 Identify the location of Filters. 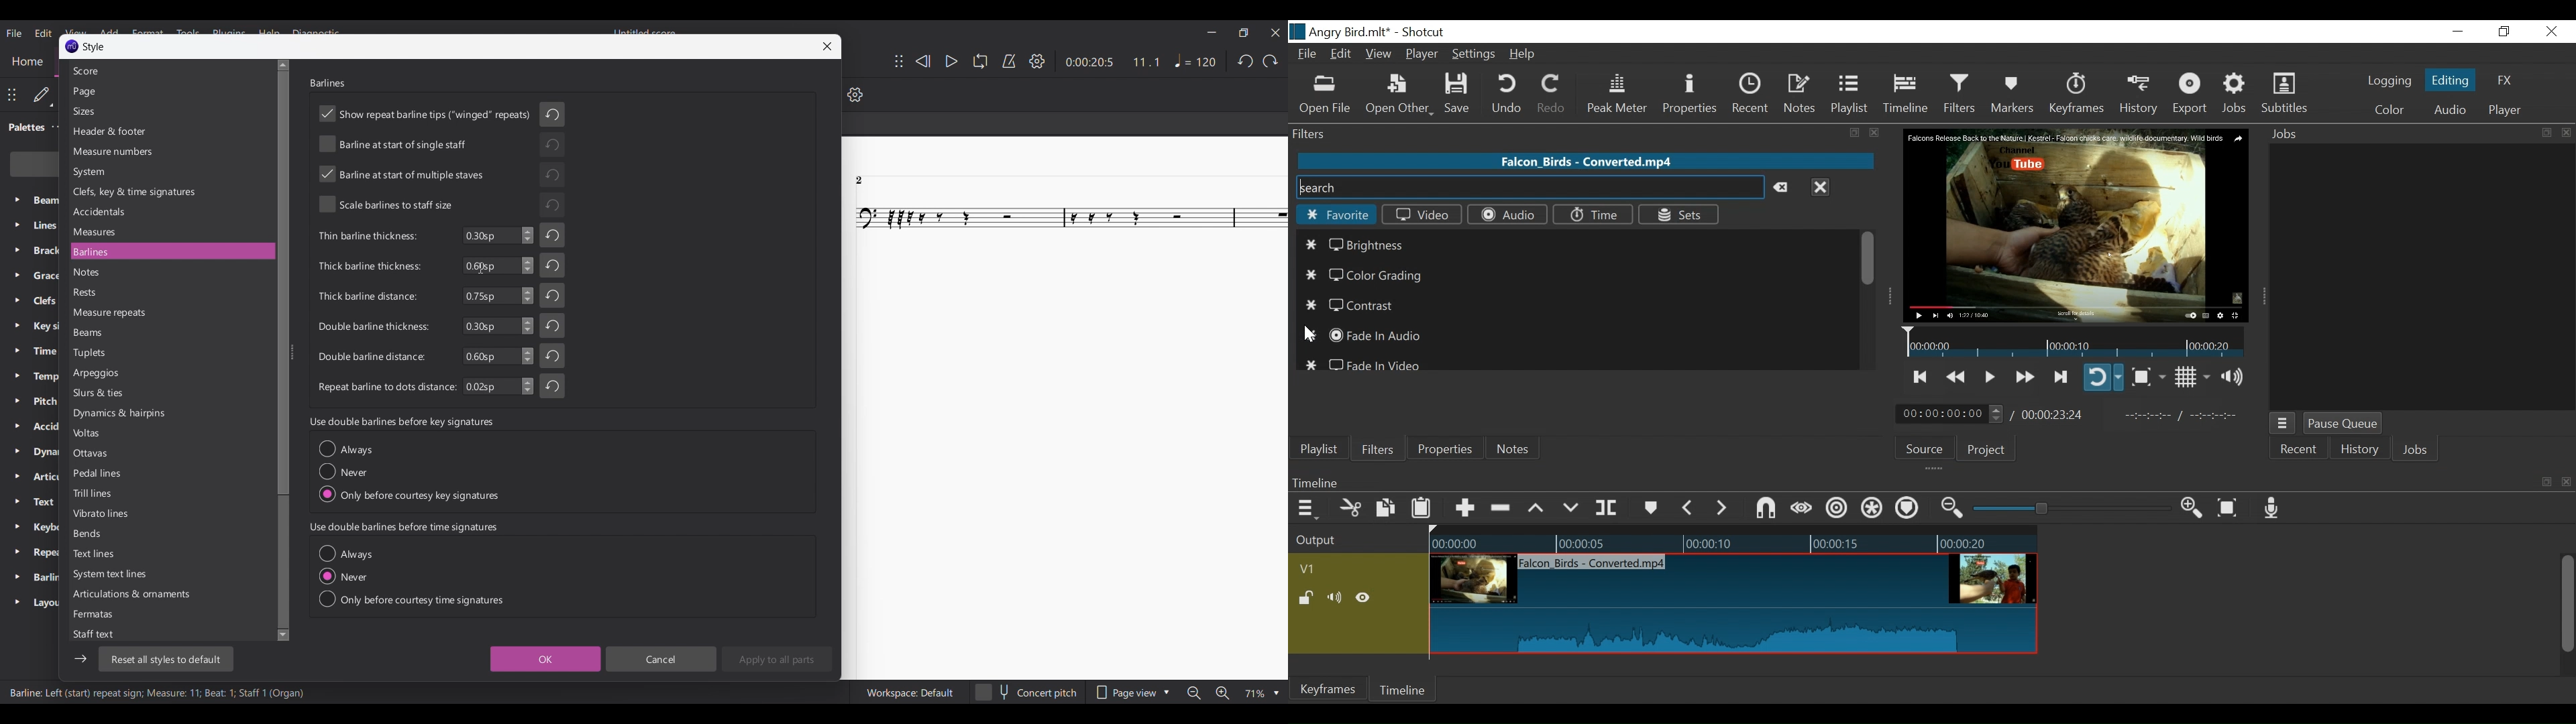
(1376, 448).